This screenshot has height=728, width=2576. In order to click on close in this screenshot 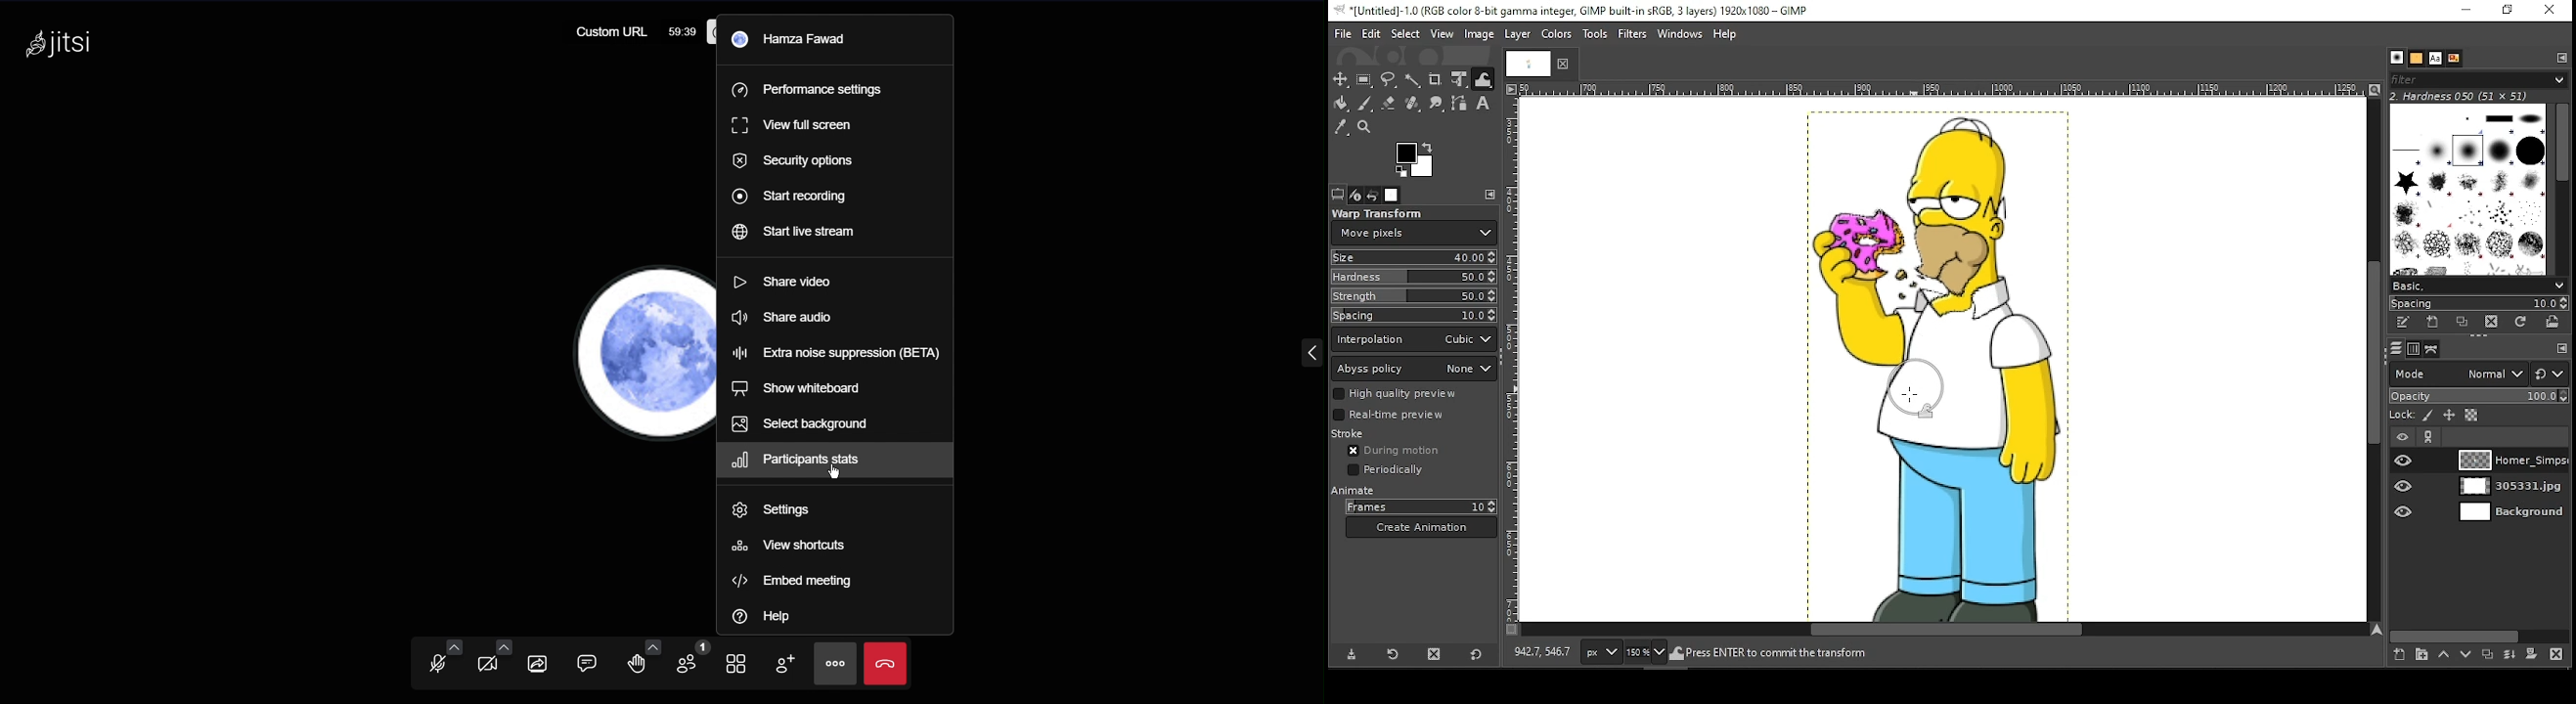, I will do `click(1569, 62)`.